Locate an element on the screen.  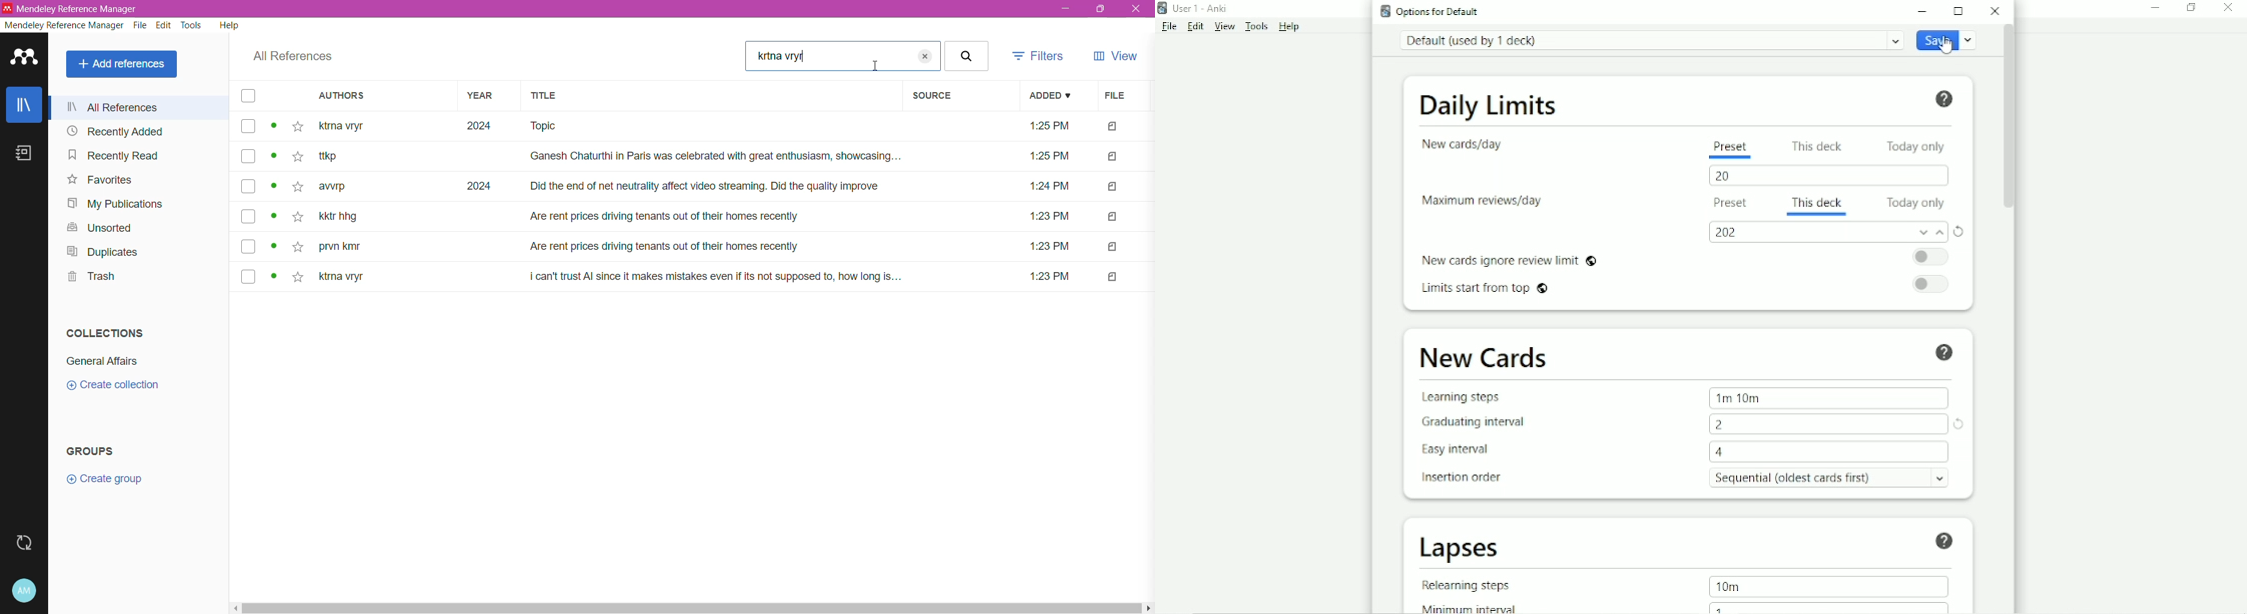
Close is located at coordinates (2228, 8).